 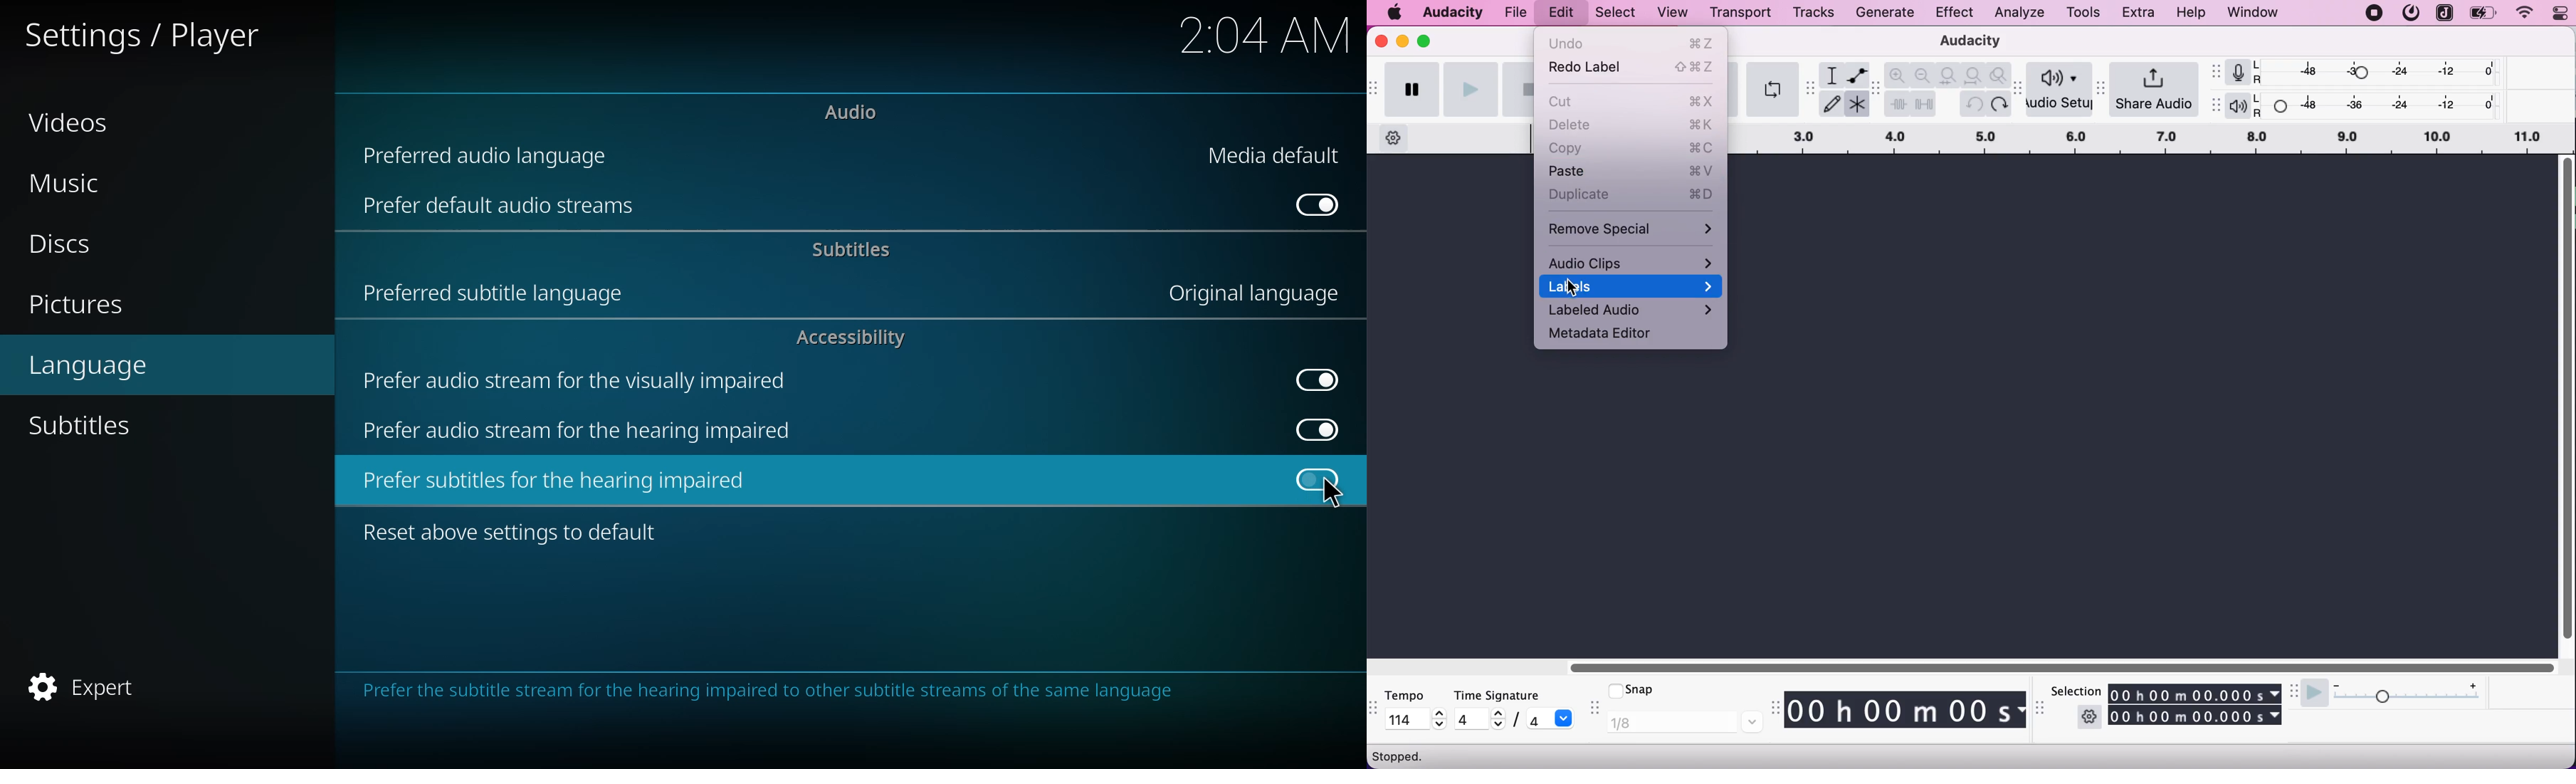 I want to click on pause, so click(x=1413, y=89).